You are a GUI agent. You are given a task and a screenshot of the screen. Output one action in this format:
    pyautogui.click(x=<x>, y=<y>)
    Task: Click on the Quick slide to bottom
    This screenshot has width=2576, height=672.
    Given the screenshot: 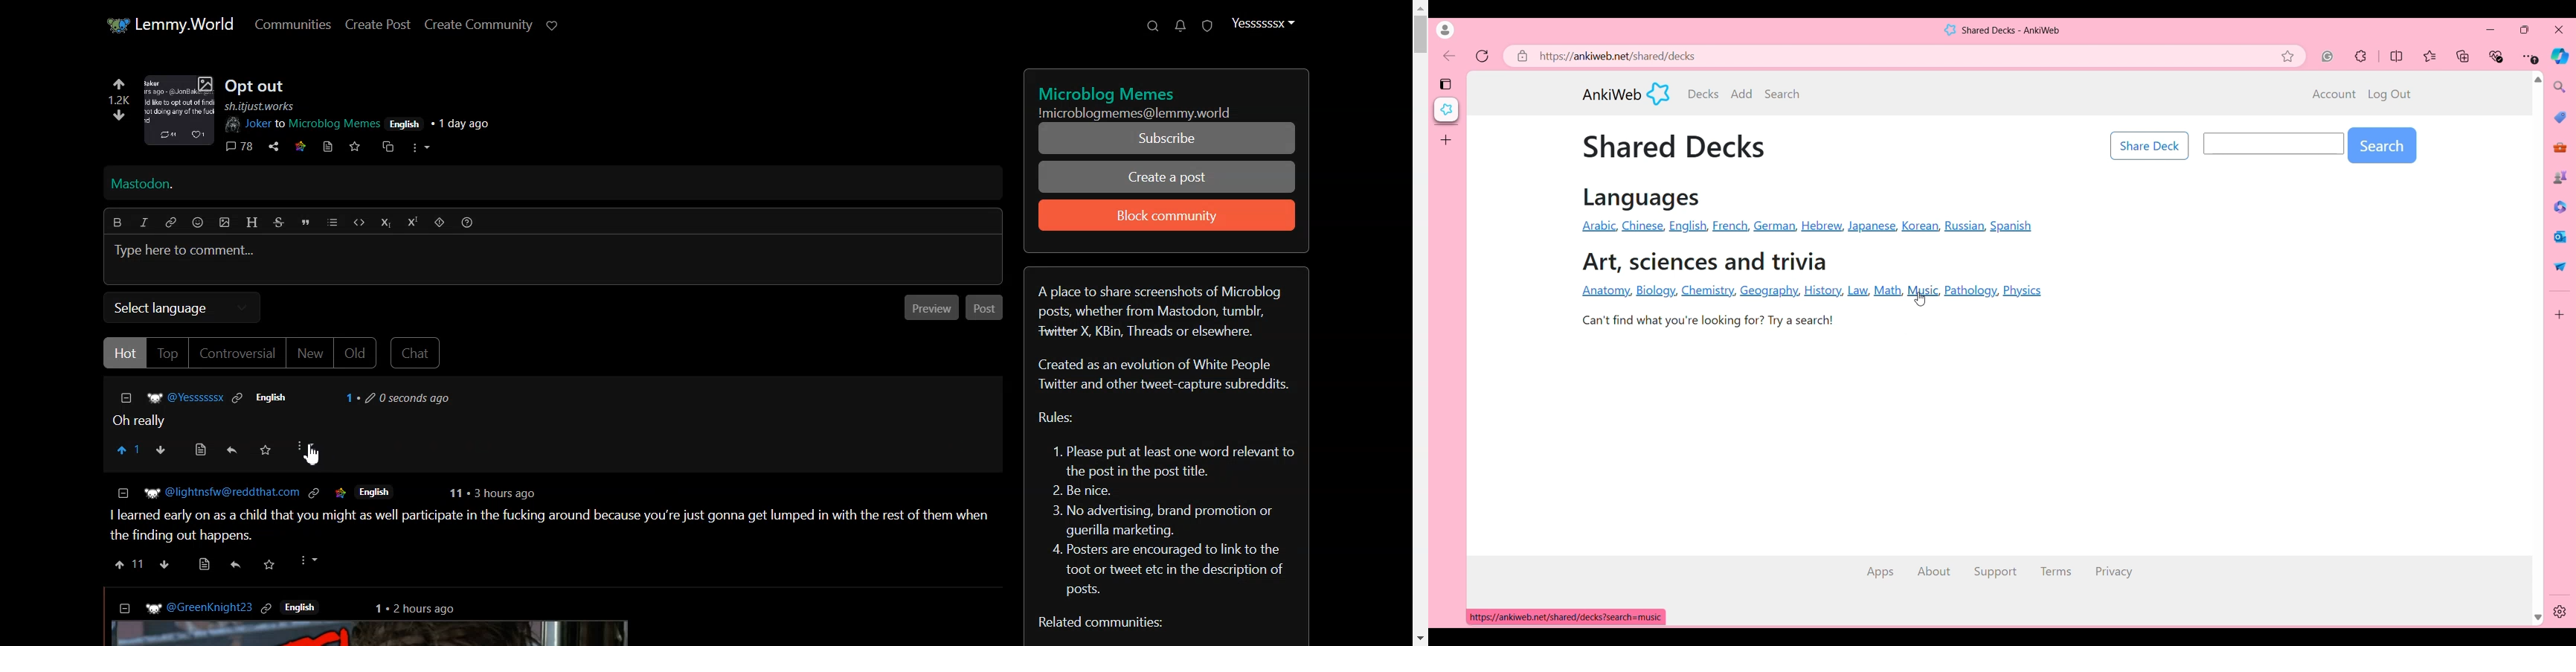 What is the action you would take?
    pyautogui.click(x=2540, y=617)
    